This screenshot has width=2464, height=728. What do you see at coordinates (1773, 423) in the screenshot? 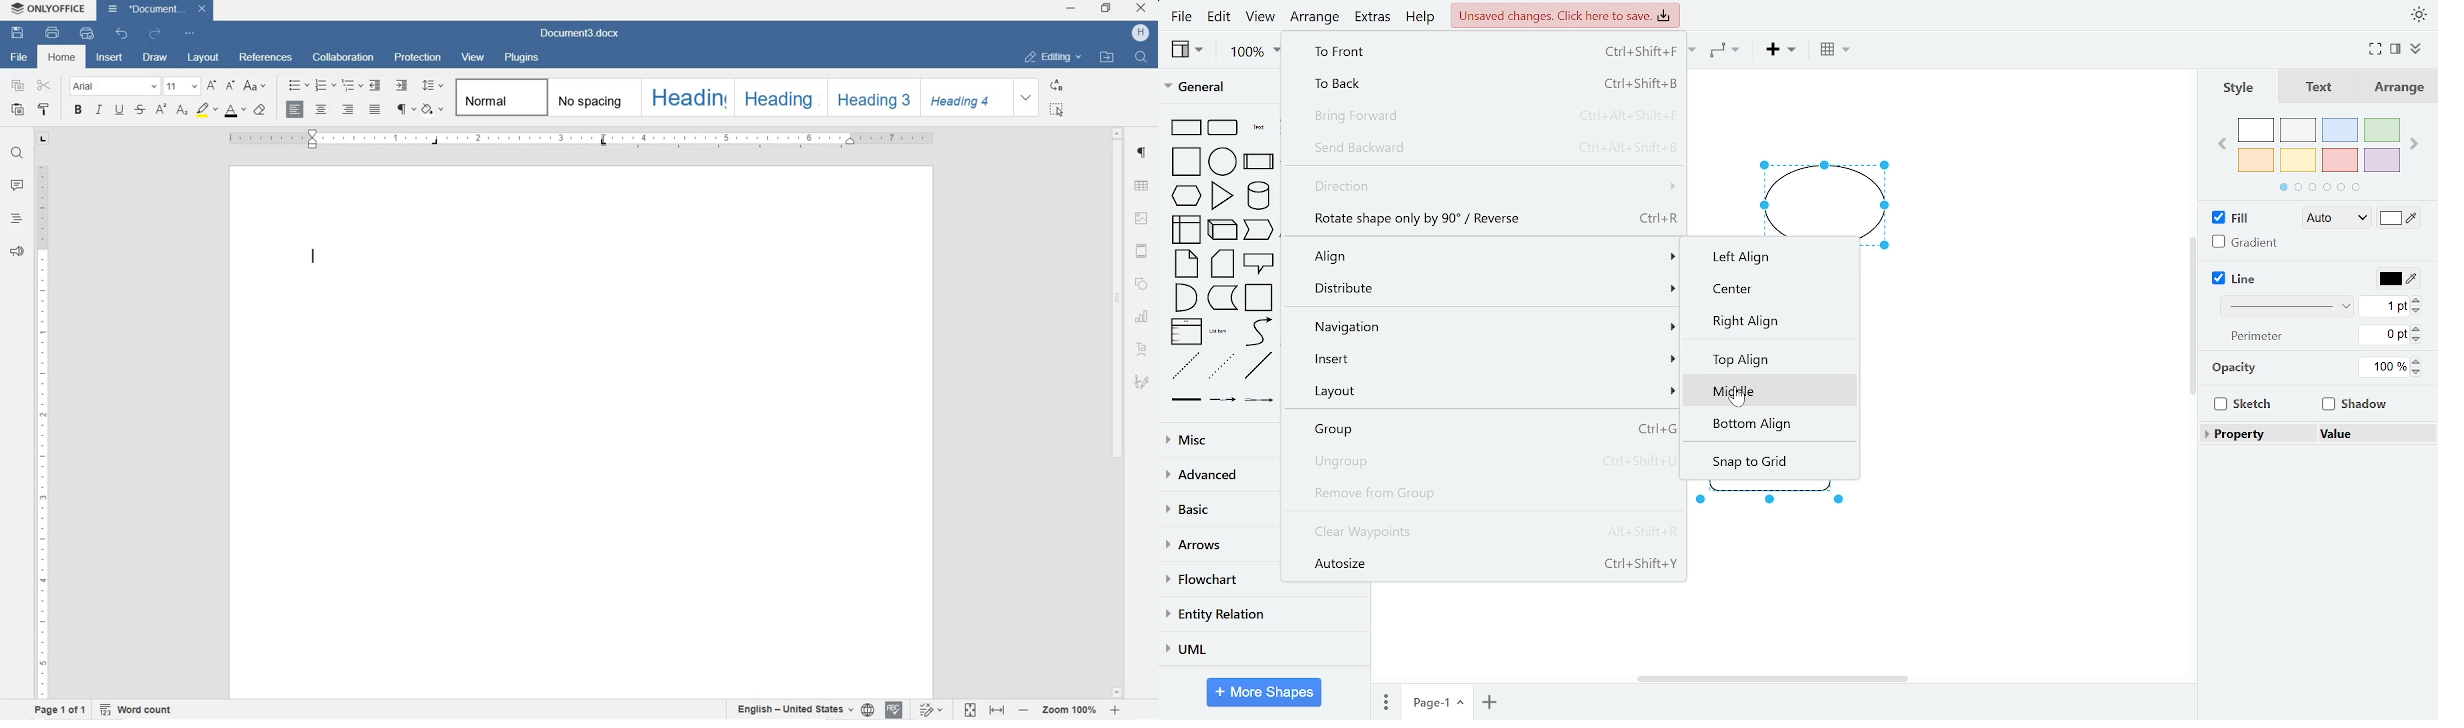
I see `Bottom align` at bounding box center [1773, 423].